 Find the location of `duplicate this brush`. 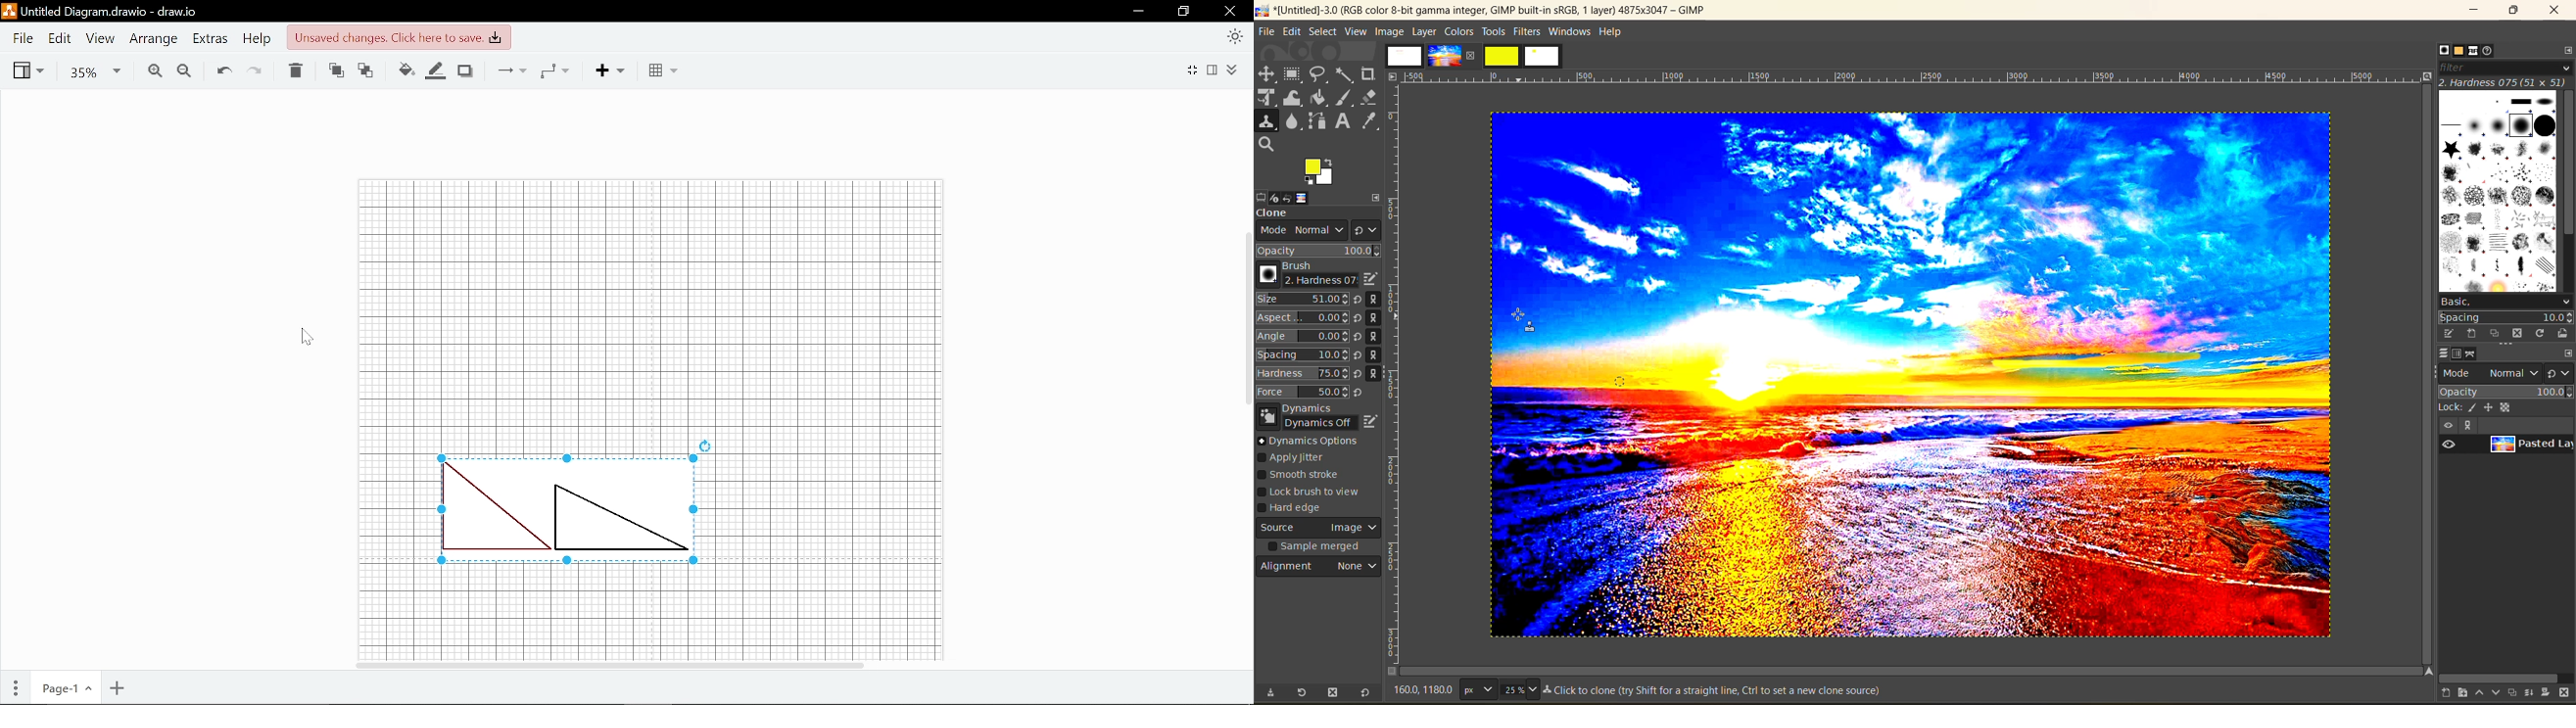

duplicate this brush is located at coordinates (2495, 334).